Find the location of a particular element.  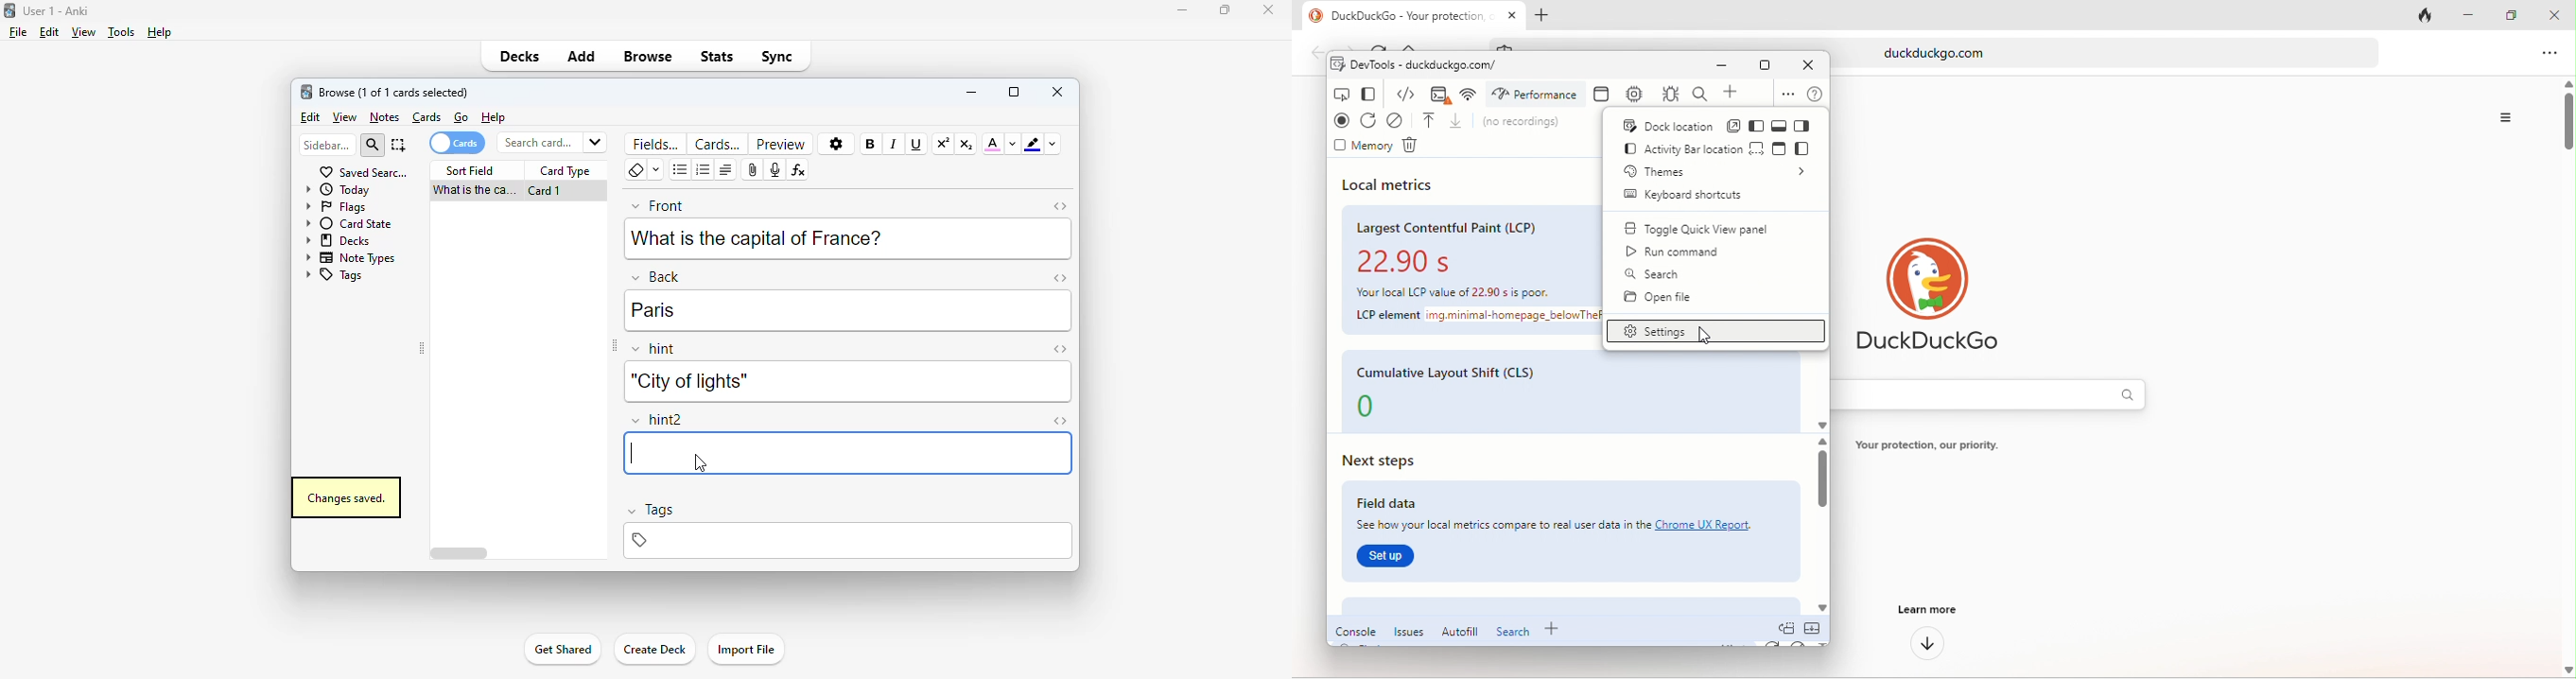

text color is located at coordinates (993, 143).